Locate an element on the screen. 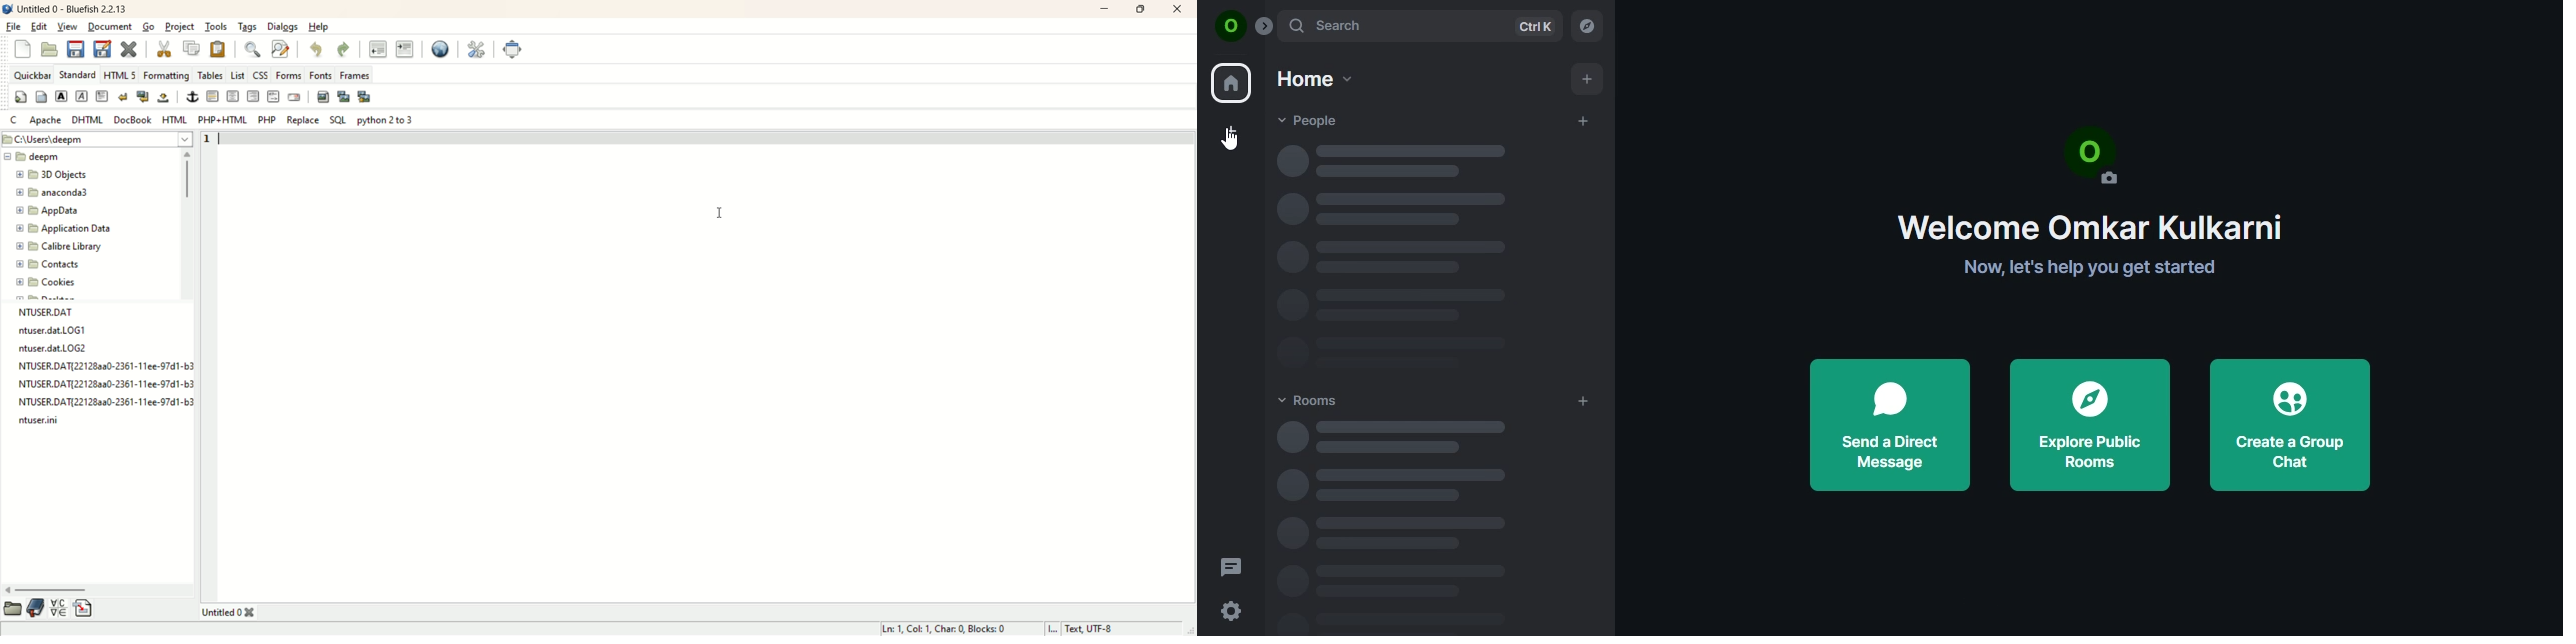 The image size is (2576, 644). STANDARD is located at coordinates (77, 75).